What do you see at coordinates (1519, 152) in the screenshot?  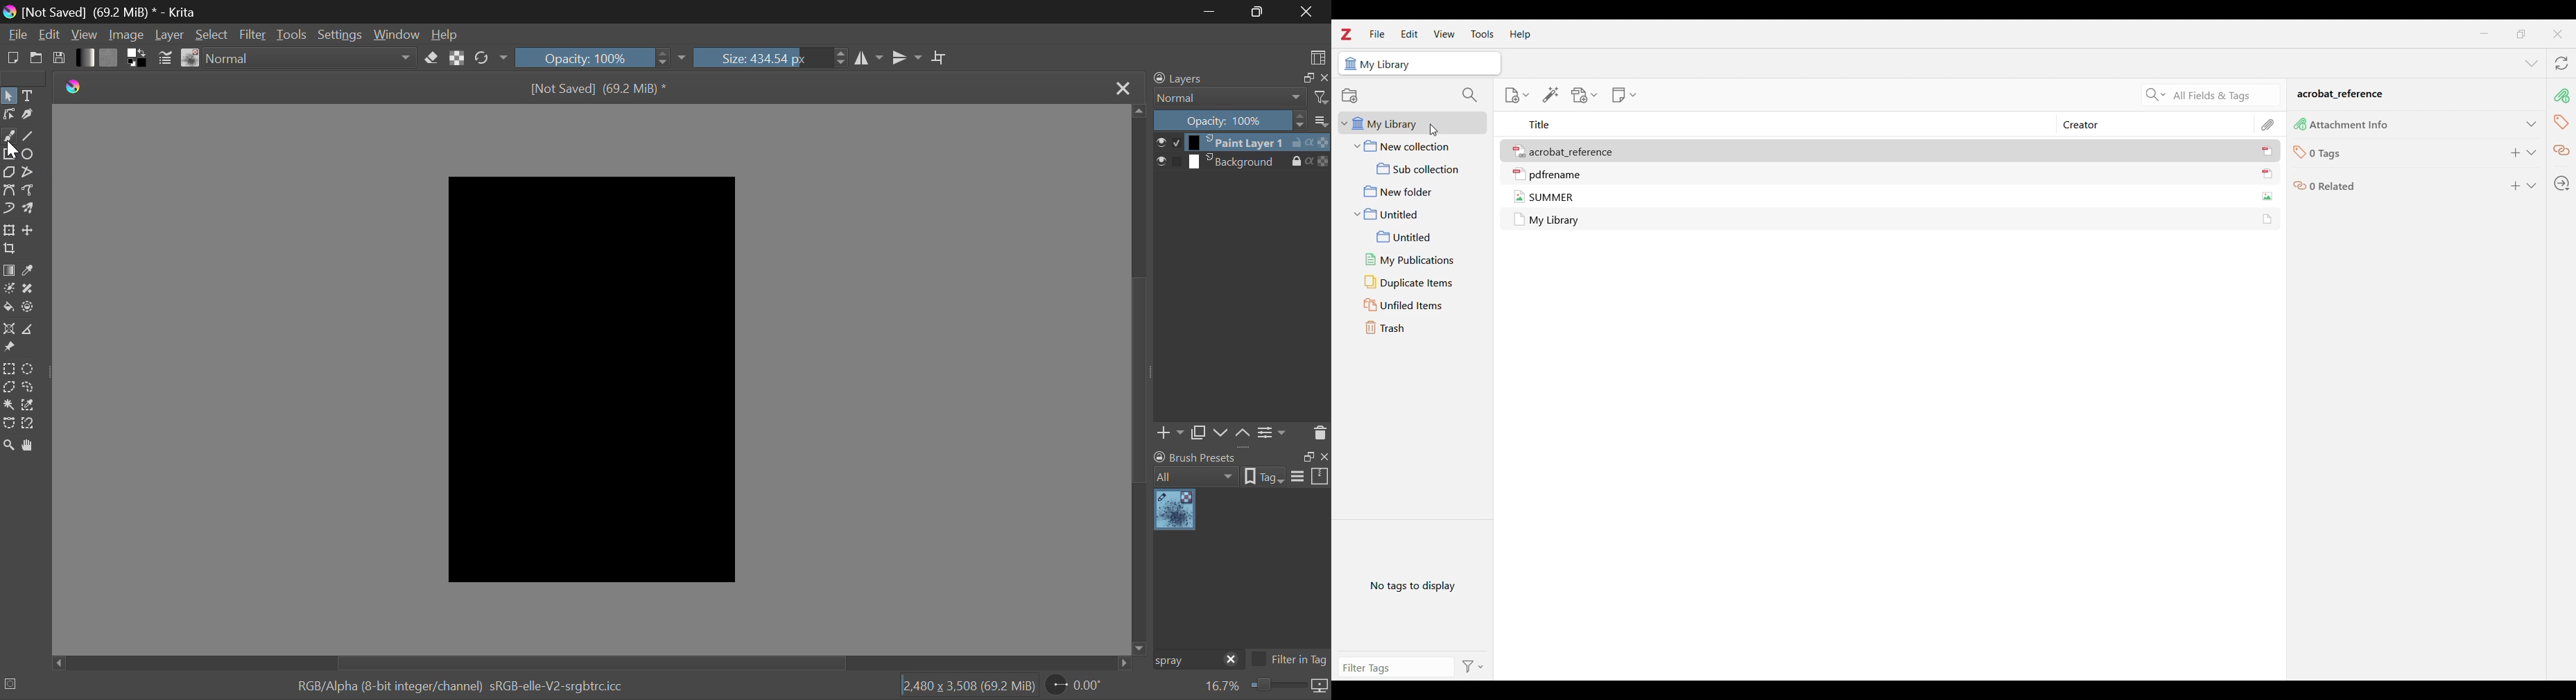 I see `icon` at bounding box center [1519, 152].